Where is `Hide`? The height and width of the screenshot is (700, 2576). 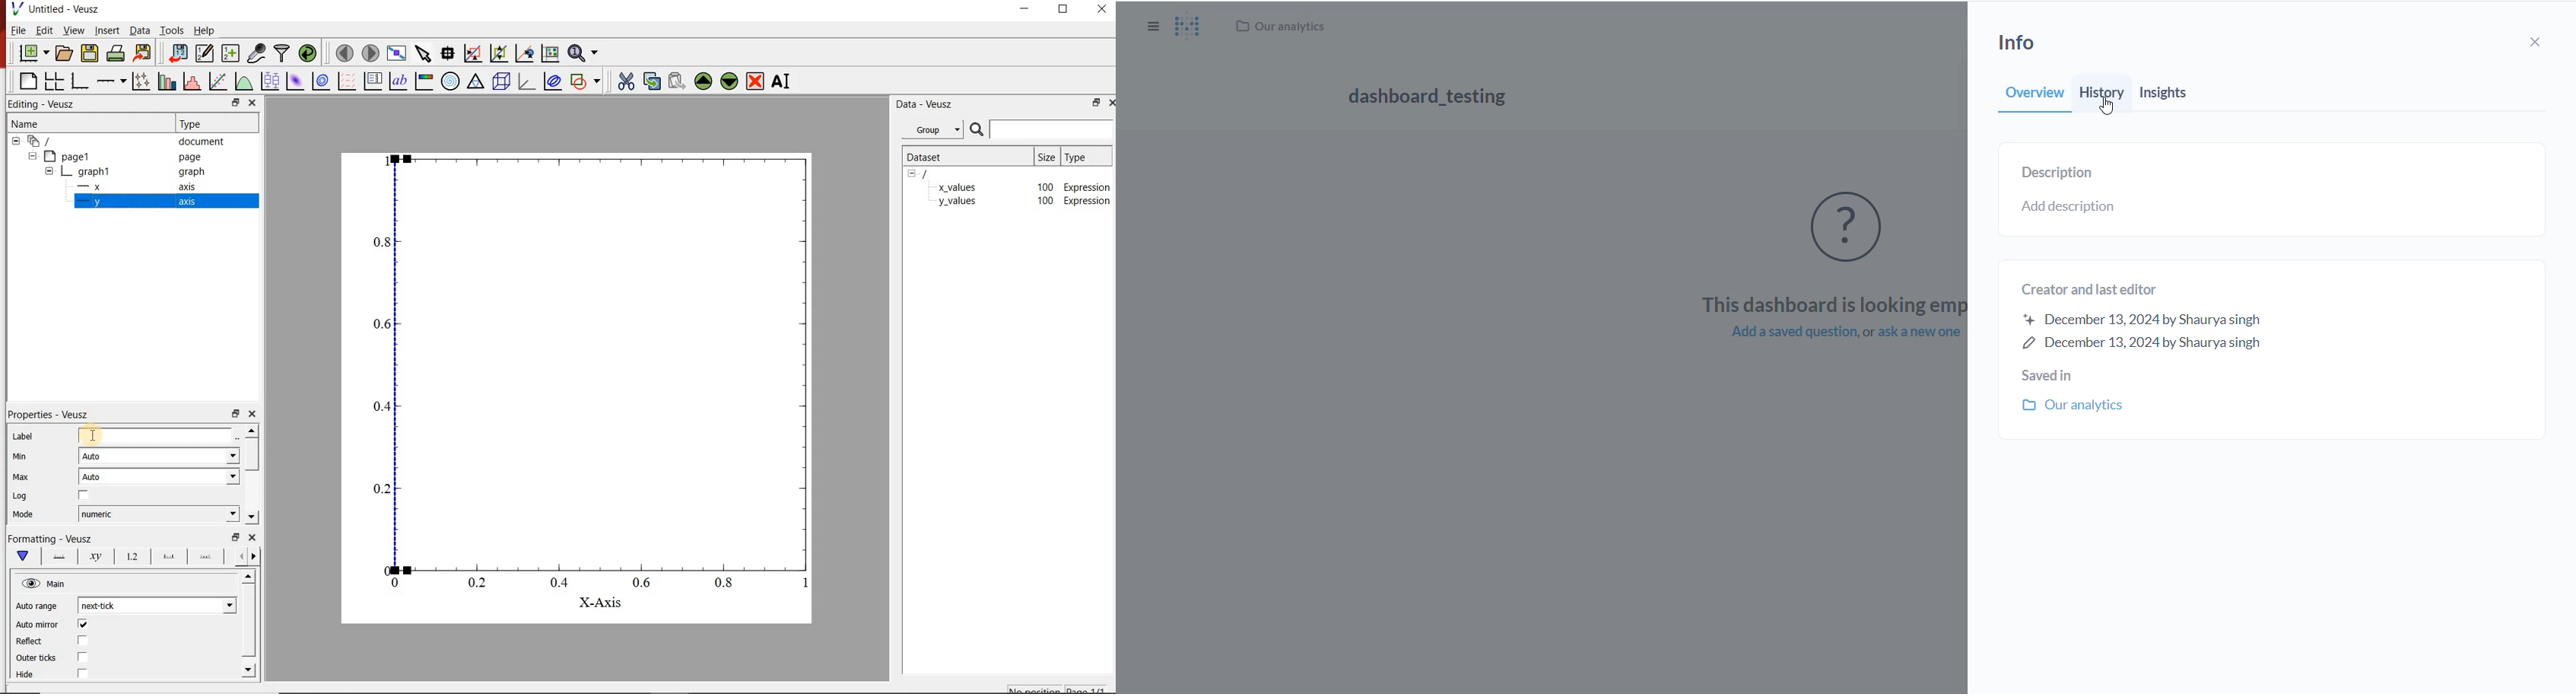 Hide is located at coordinates (26, 675).